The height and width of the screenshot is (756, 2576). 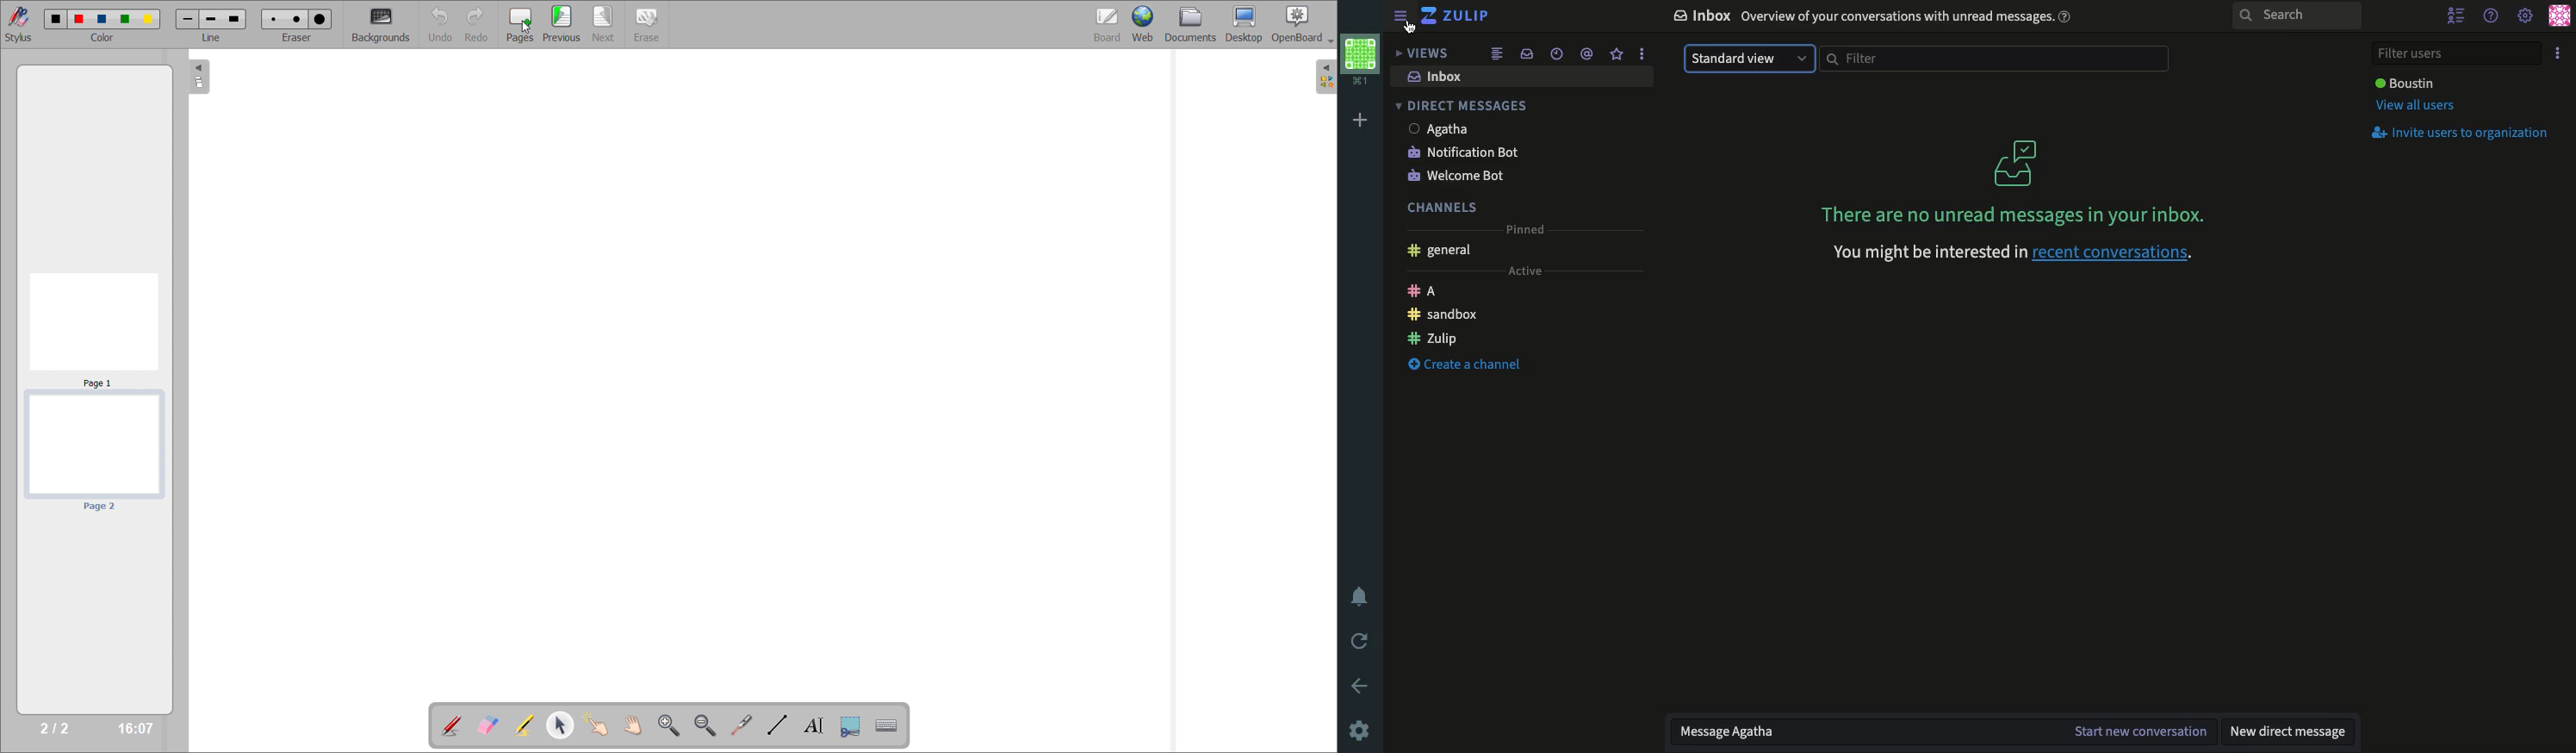 I want to click on Inbox, so click(x=1876, y=18).